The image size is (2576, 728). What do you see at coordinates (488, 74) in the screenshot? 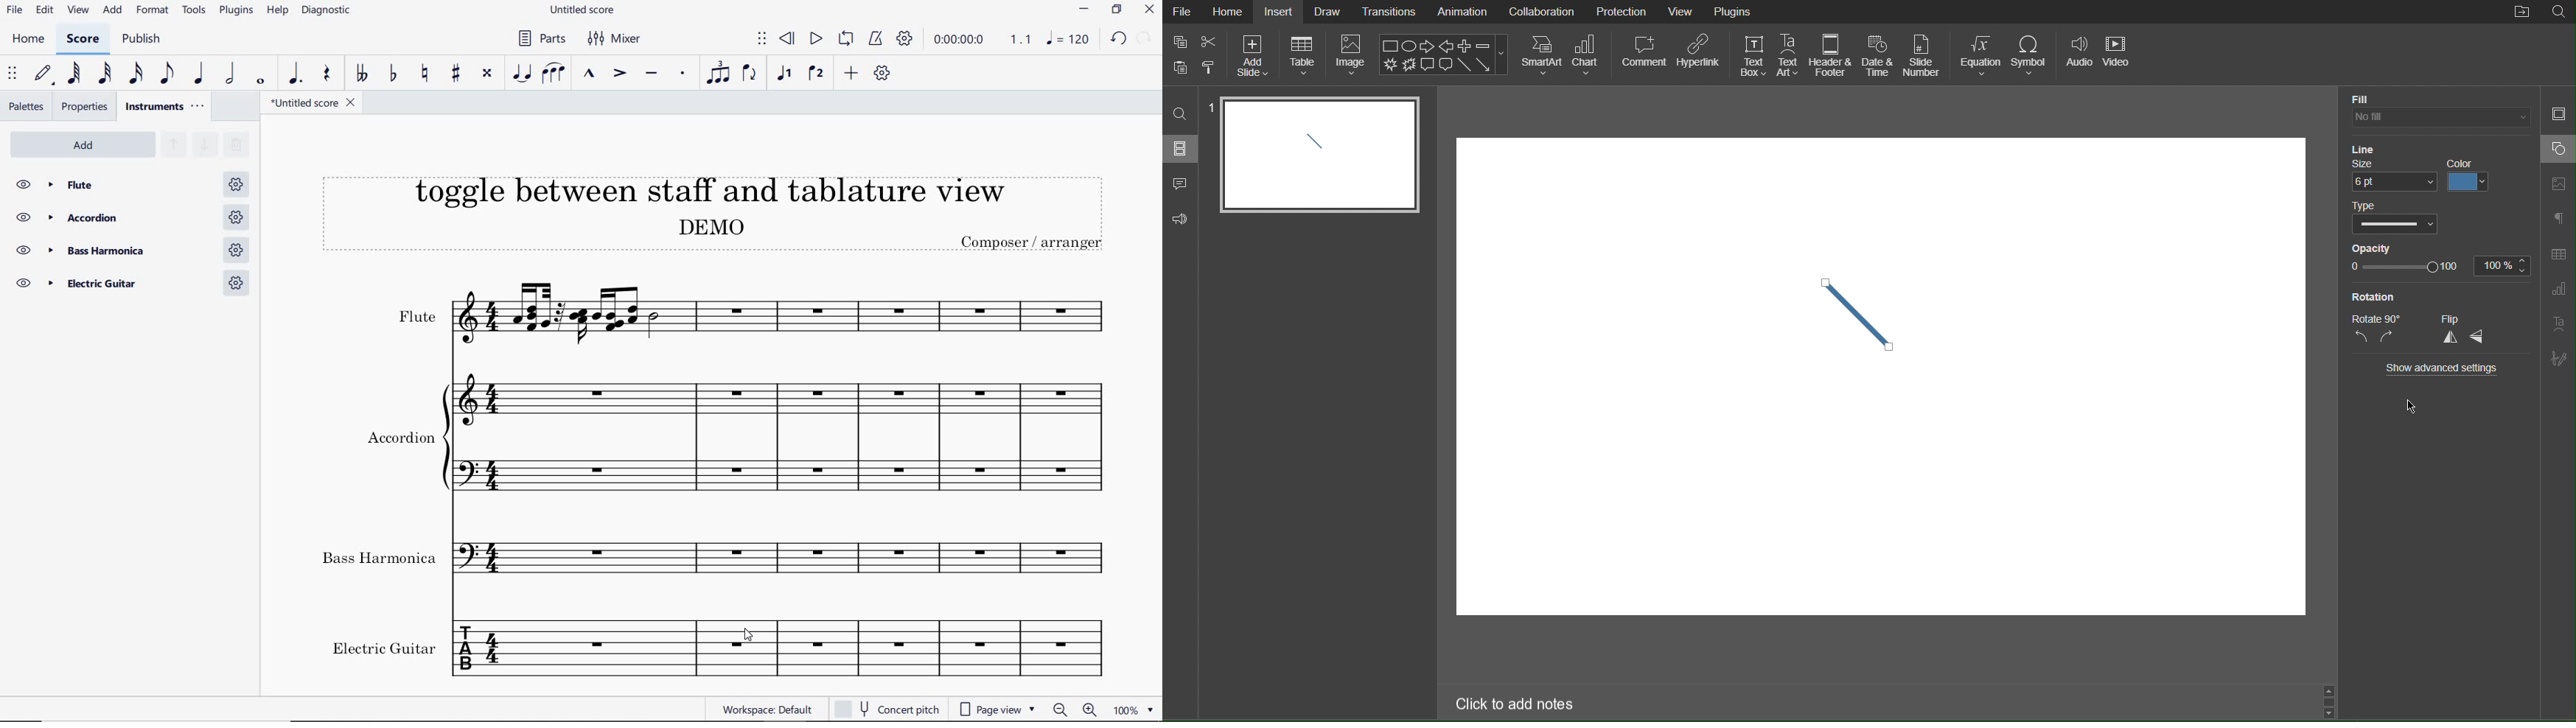
I see `toggle double-sharp` at bounding box center [488, 74].